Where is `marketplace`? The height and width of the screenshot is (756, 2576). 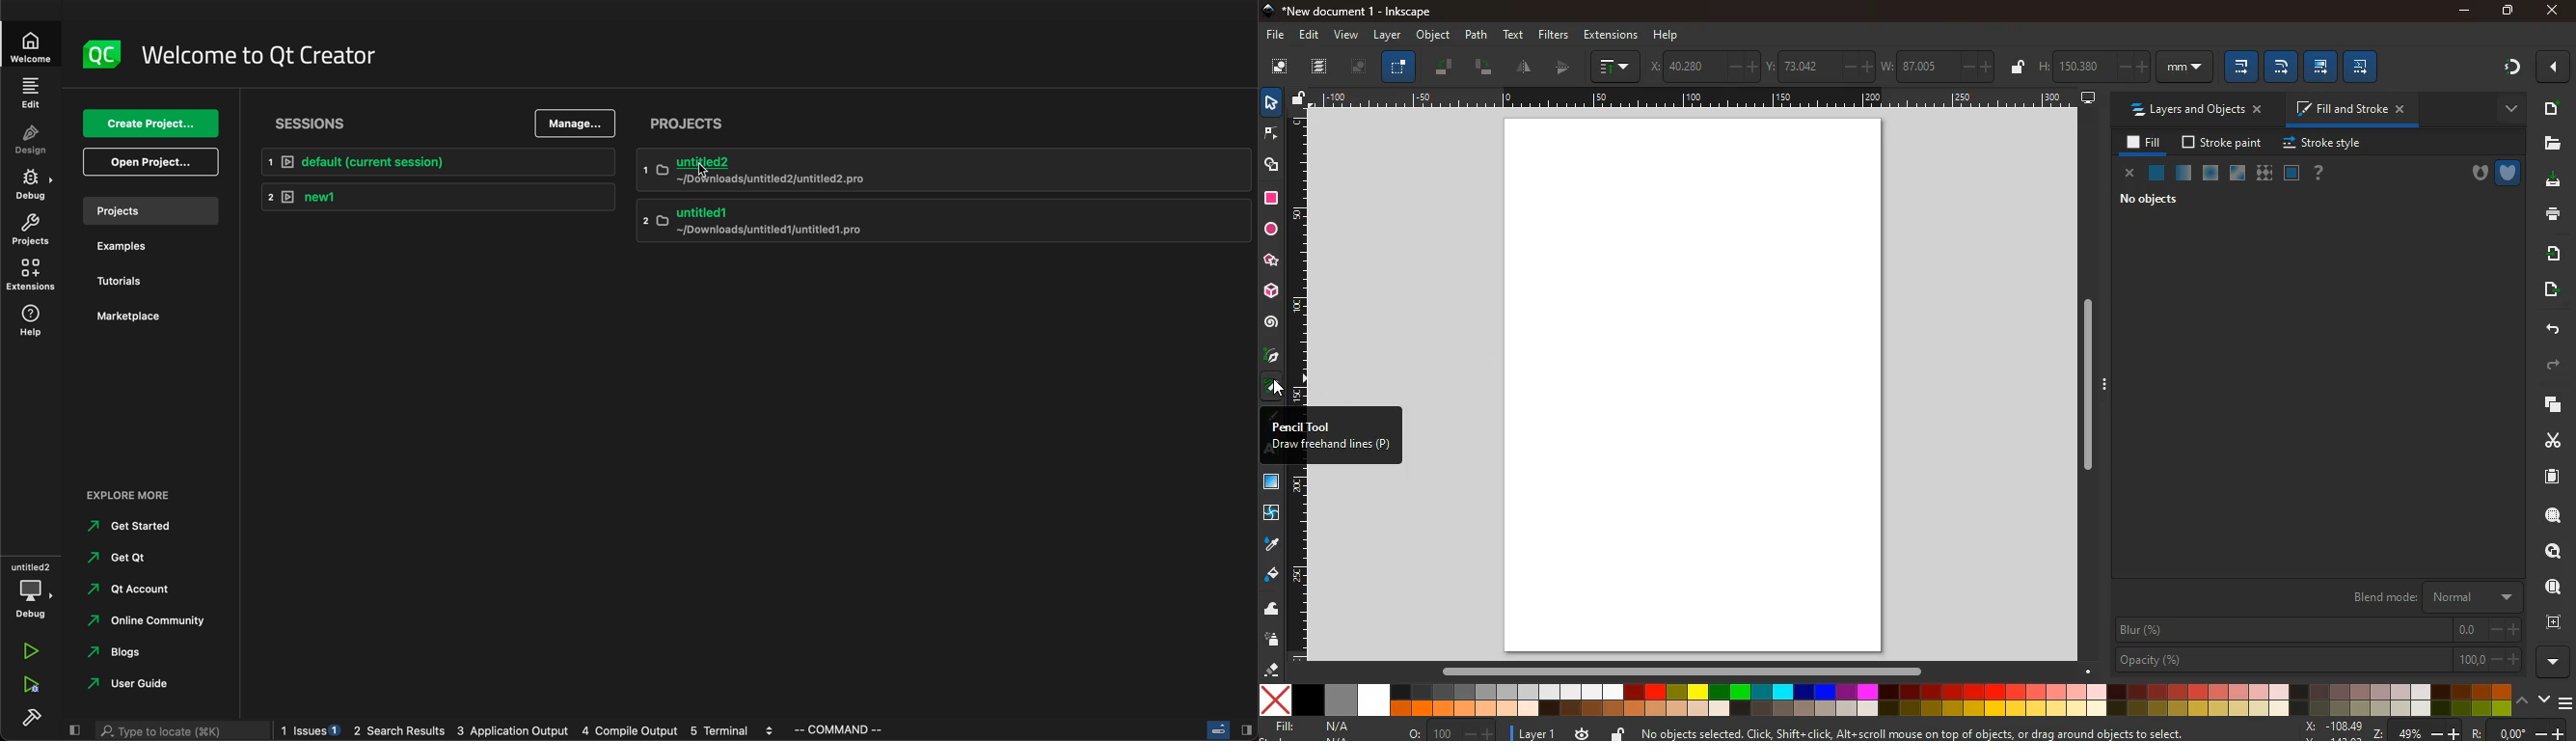 marketplace is located at coordinates (147, 316).